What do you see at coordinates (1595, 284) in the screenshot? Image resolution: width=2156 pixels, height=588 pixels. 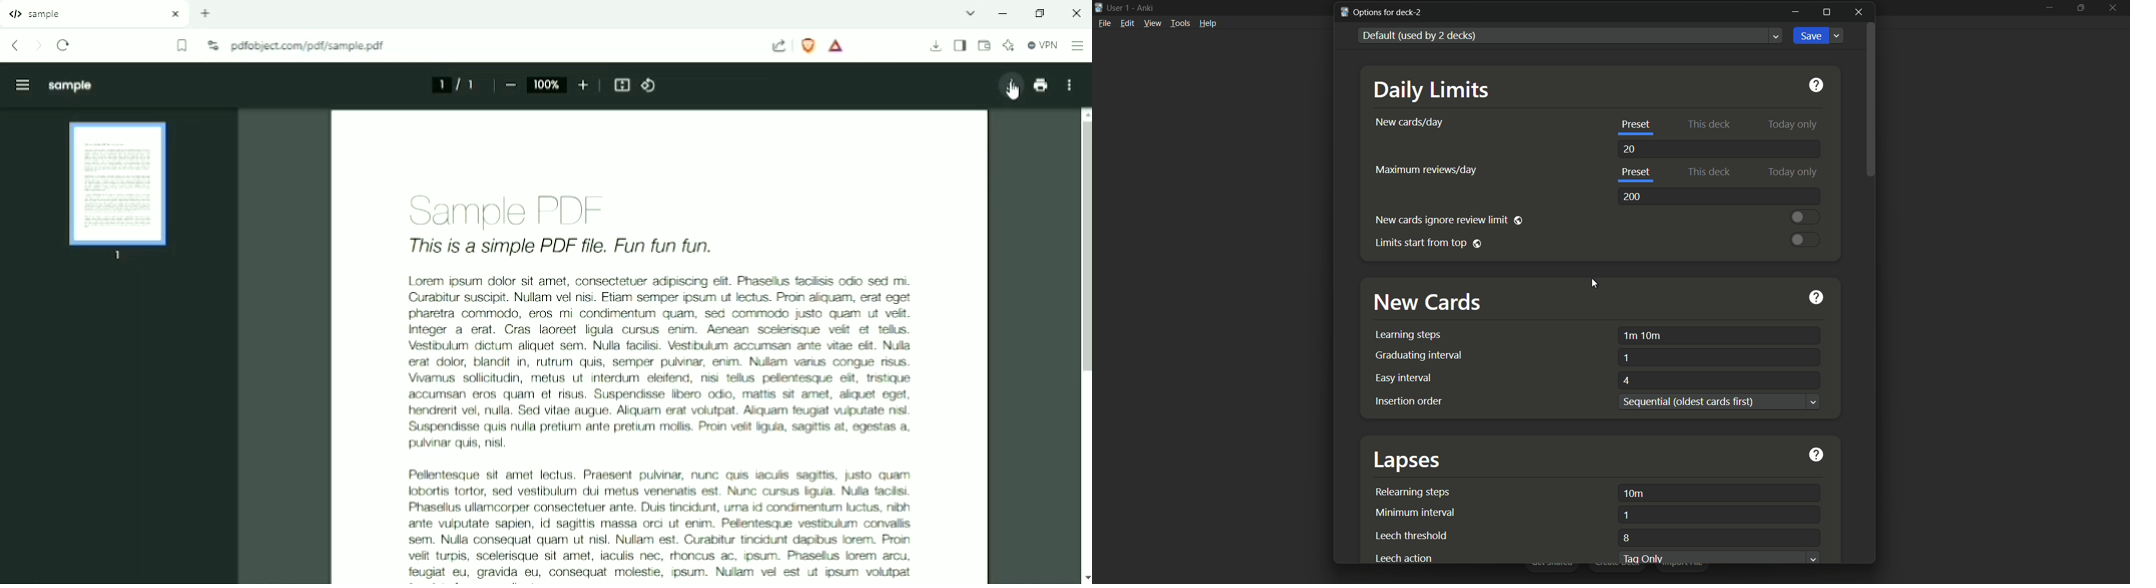 I see `cursor` at bounding box center [1595, 284].